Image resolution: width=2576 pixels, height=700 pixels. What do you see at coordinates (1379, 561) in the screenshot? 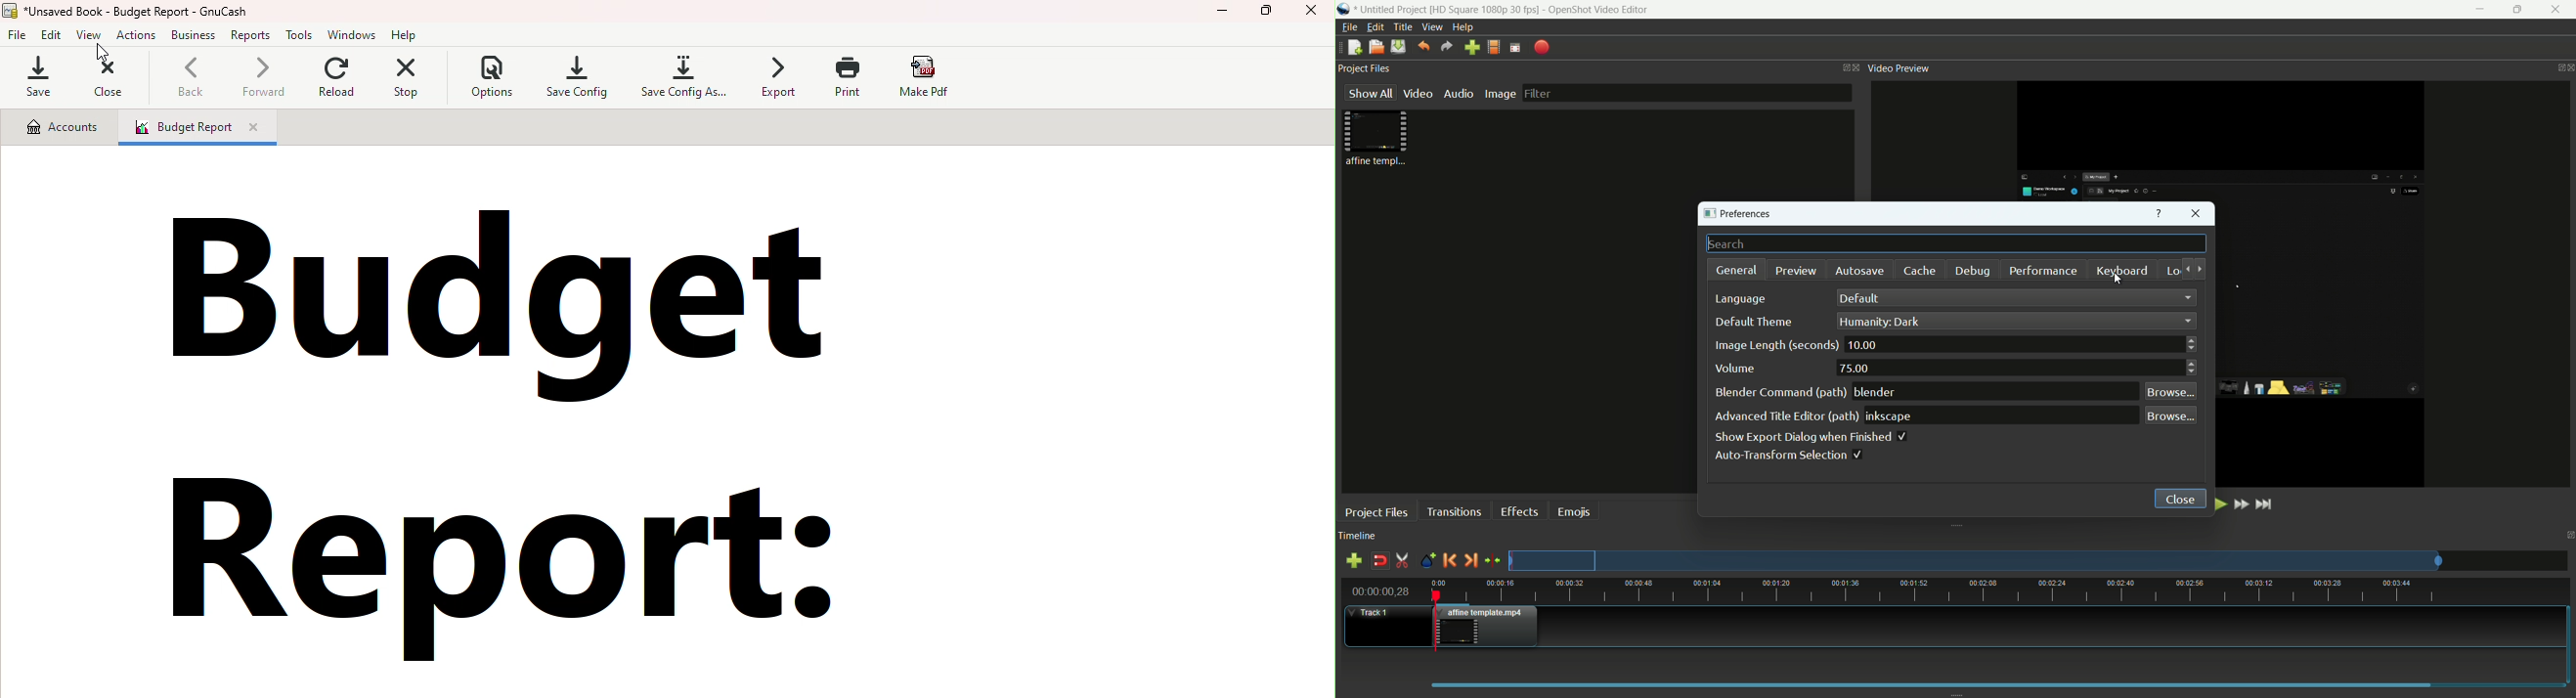
I see `disable snap` at bounding box center [1379, 561].